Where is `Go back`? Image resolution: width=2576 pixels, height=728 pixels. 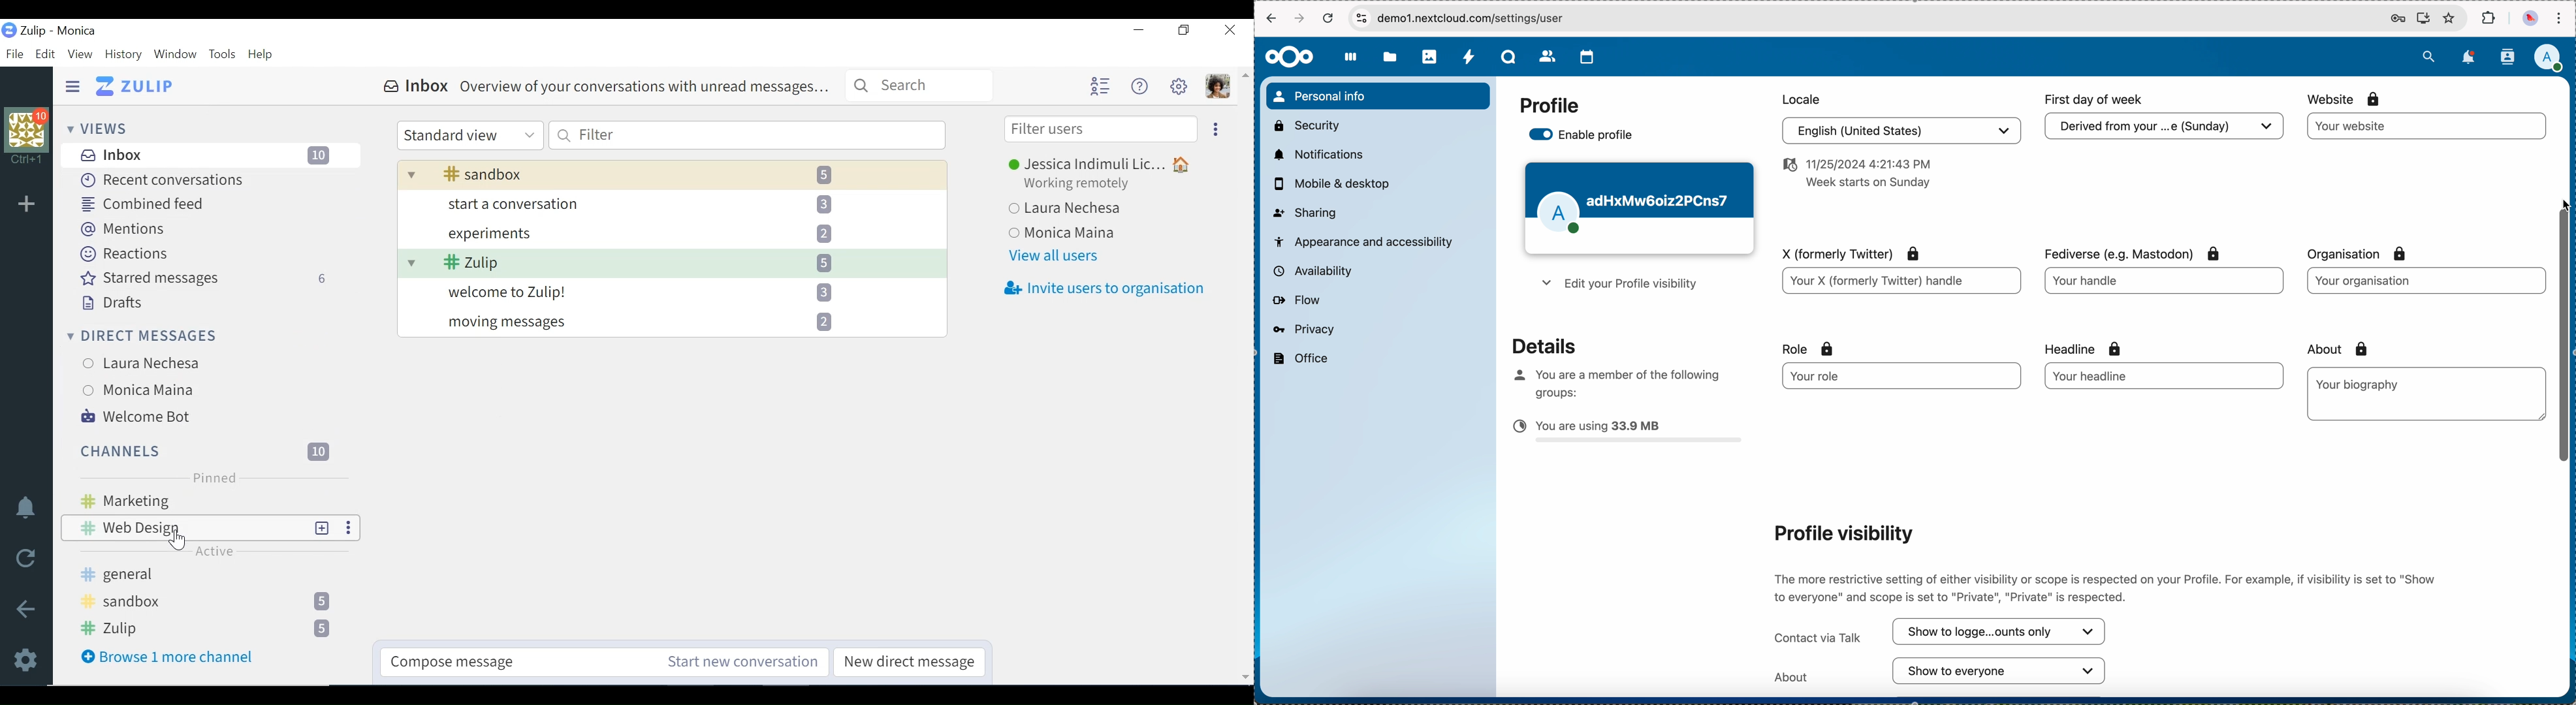 Go back is located at coordinates (27, 608).